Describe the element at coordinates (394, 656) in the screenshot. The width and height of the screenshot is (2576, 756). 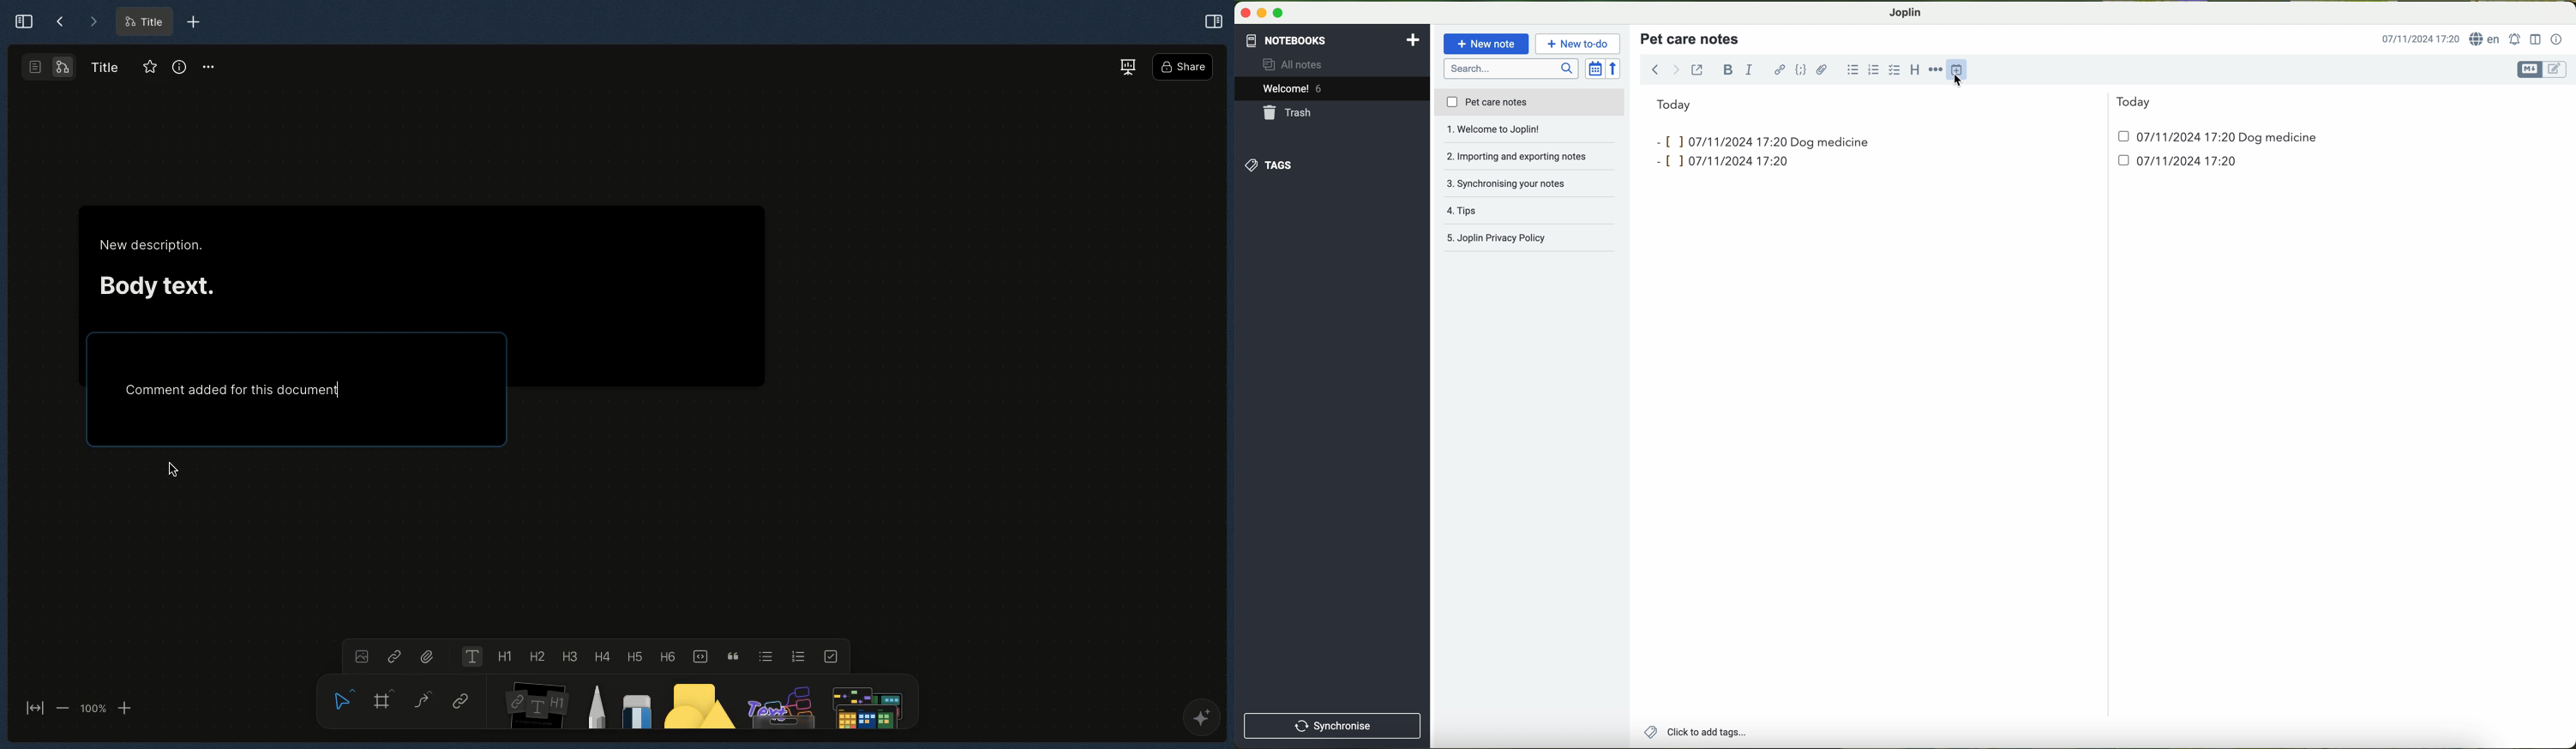
I see `Link` at that location.